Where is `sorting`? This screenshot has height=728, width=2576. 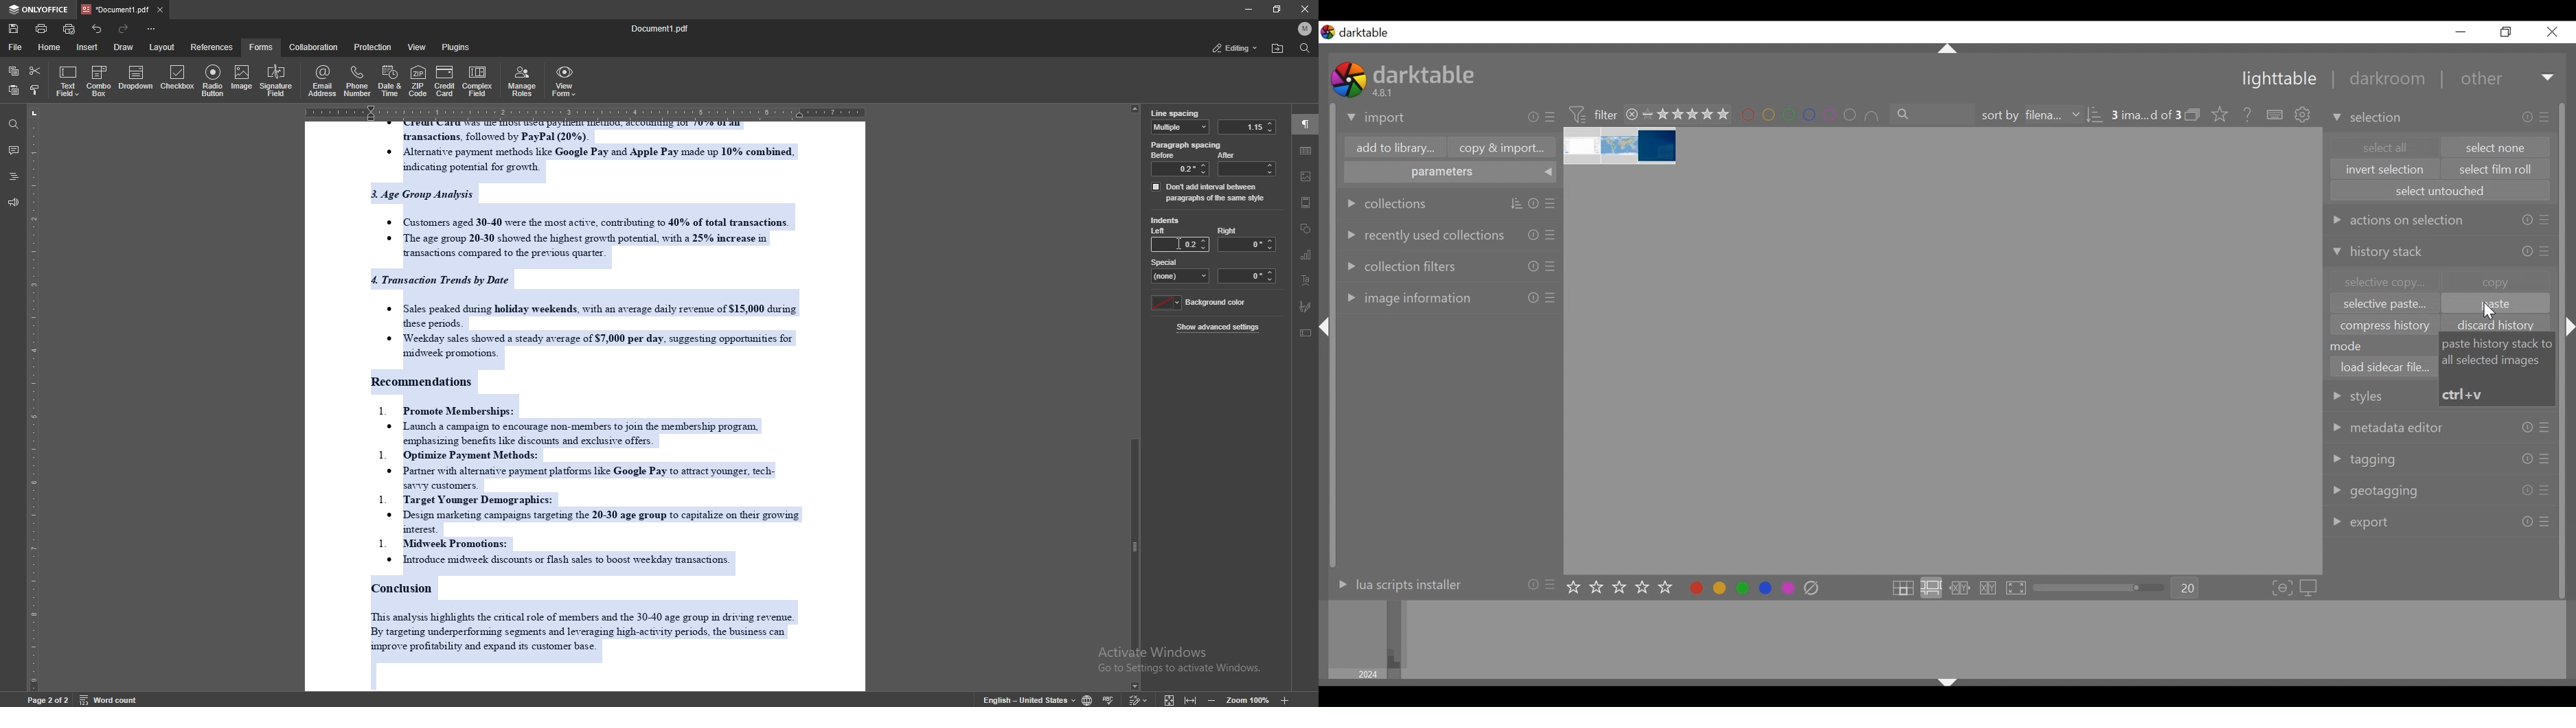
sorting is located at coordinates (2095, 115).